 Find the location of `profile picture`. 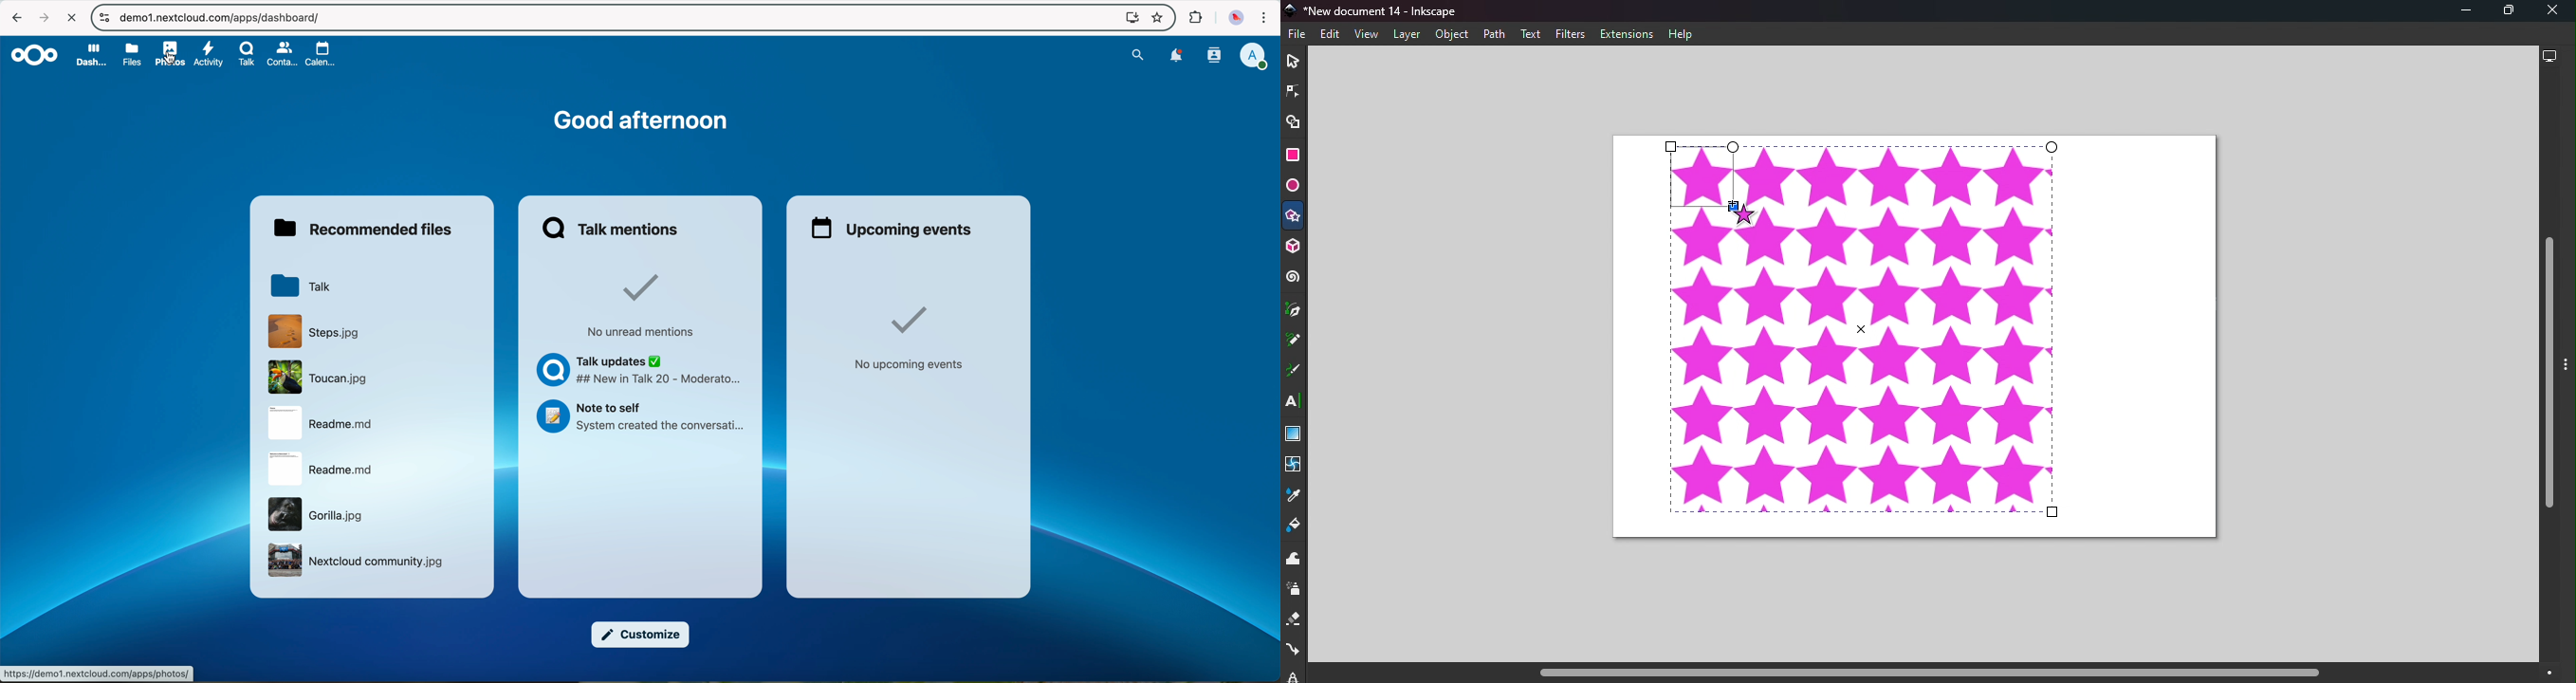

profile picture is located at coordinates (1234, 19).